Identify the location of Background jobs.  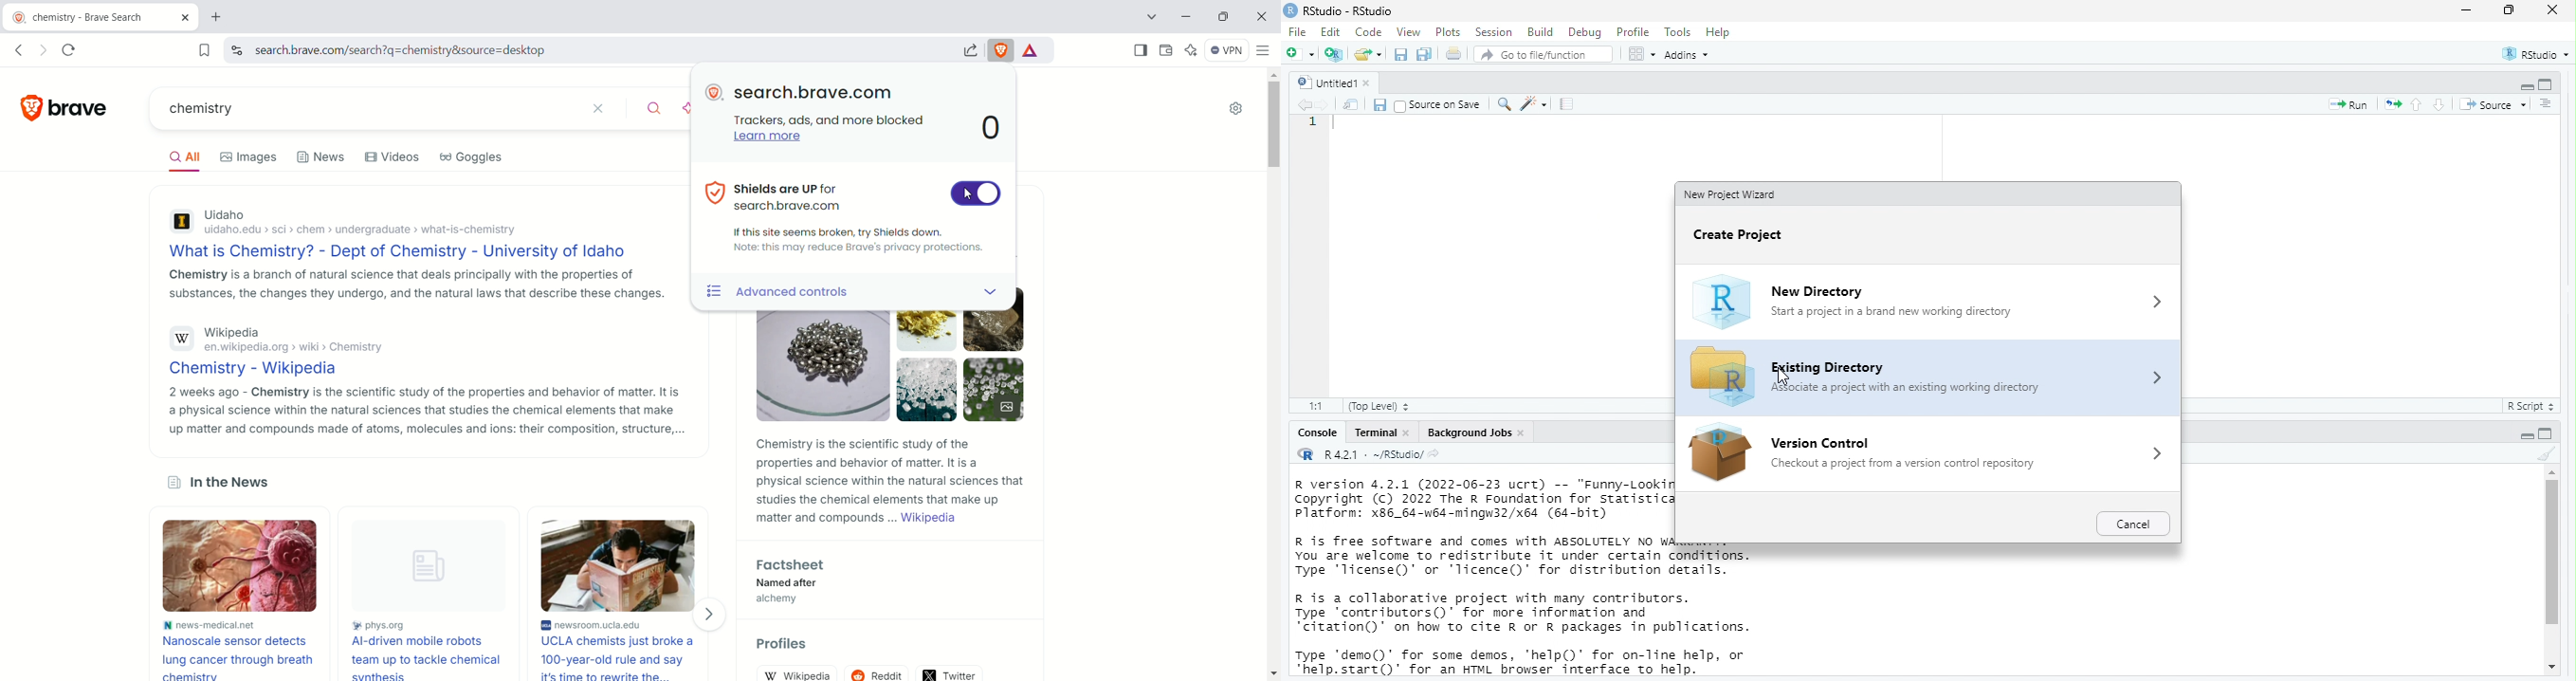
(1467, 433).